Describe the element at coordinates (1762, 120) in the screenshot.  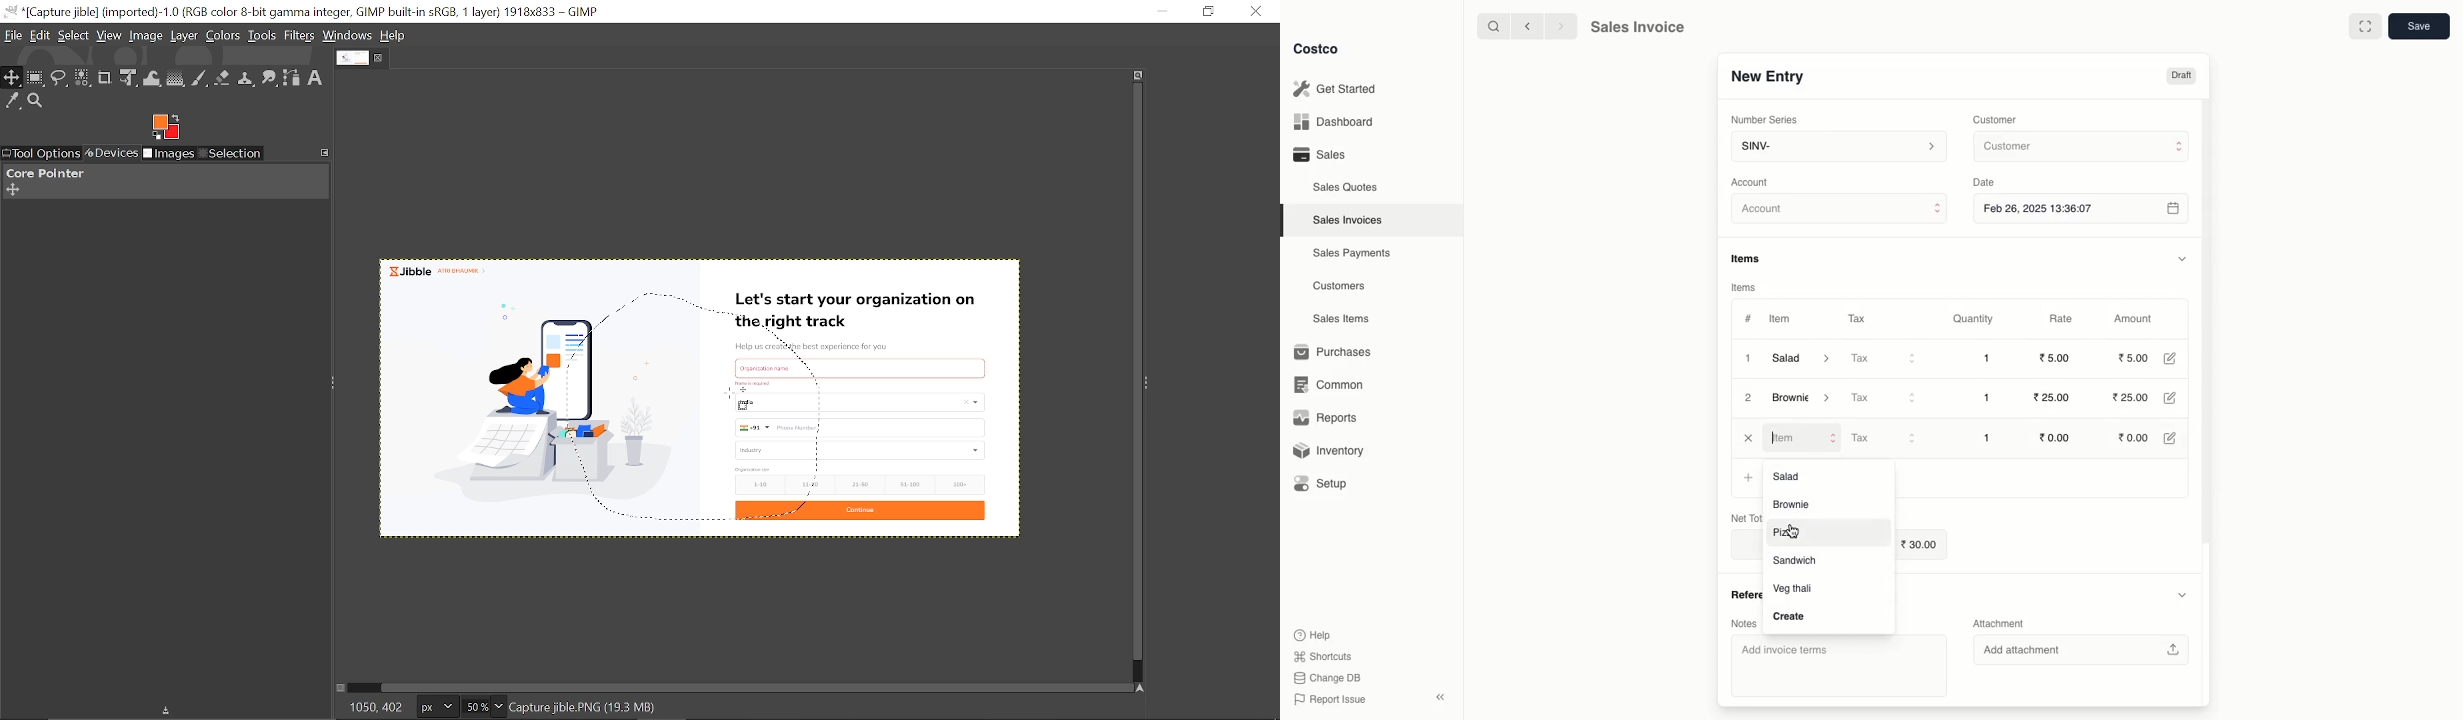
I see `‘Number Series` at that location.